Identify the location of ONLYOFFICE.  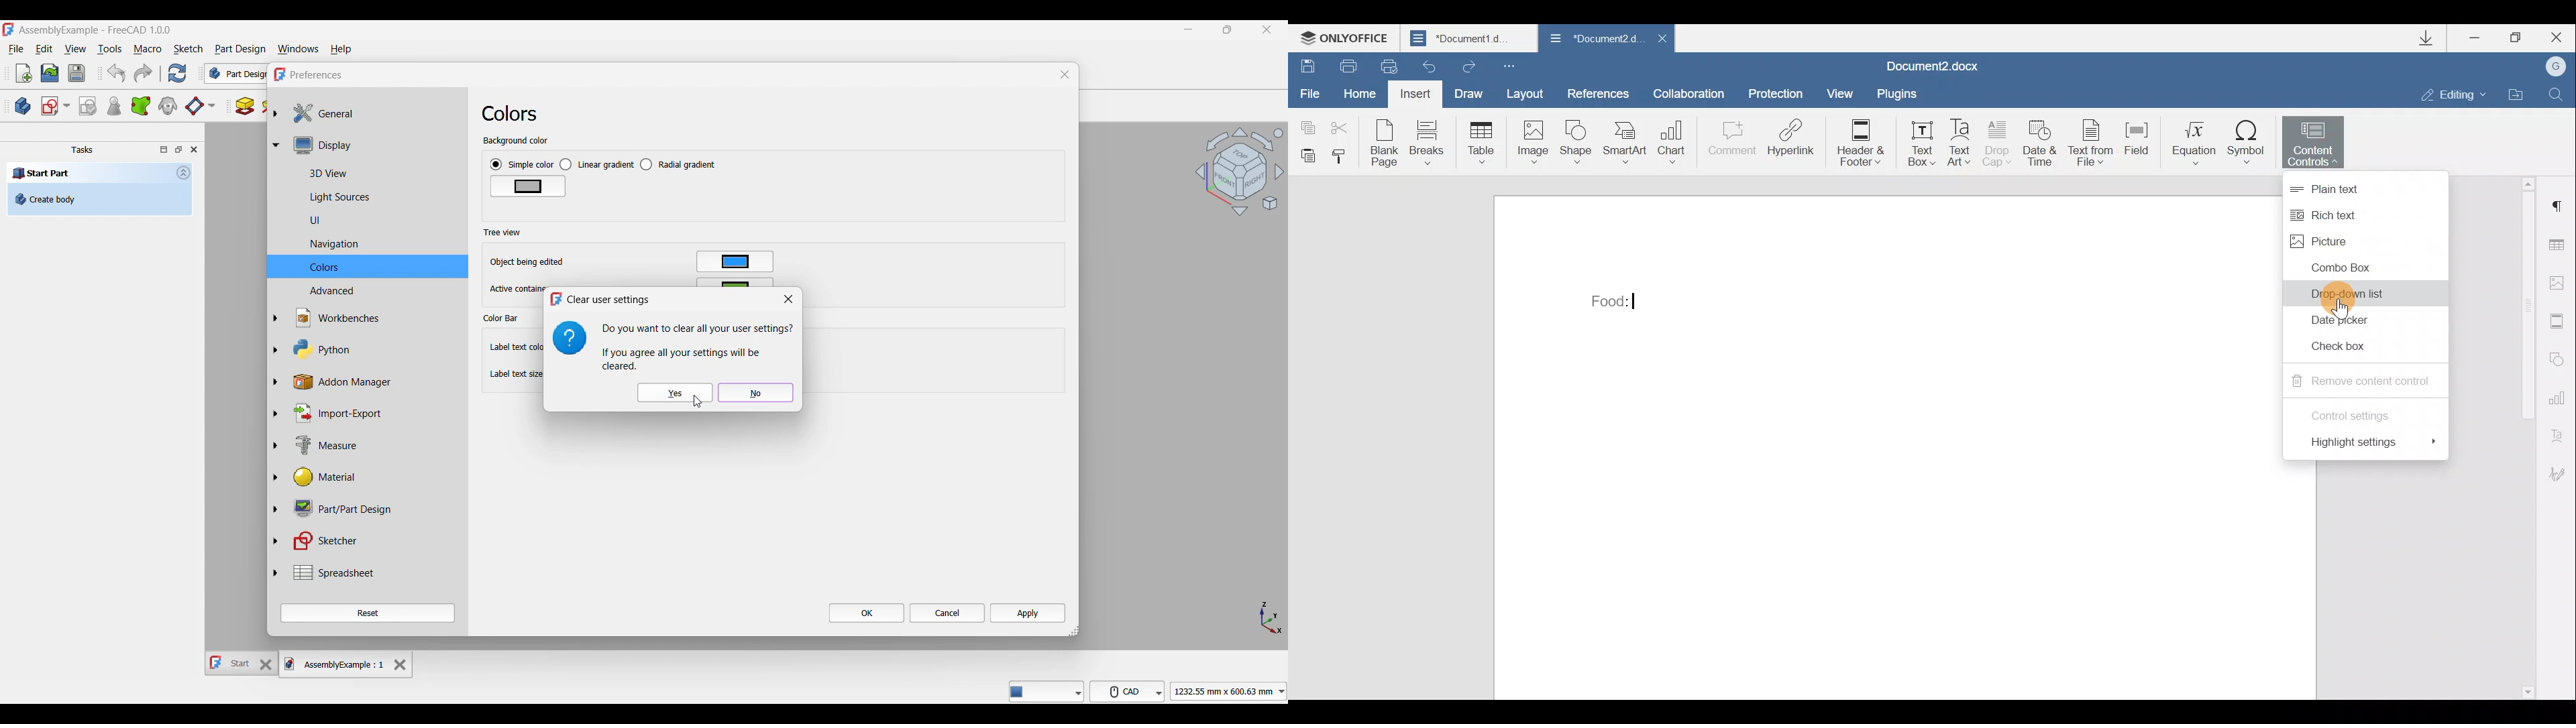
(1347, 38).